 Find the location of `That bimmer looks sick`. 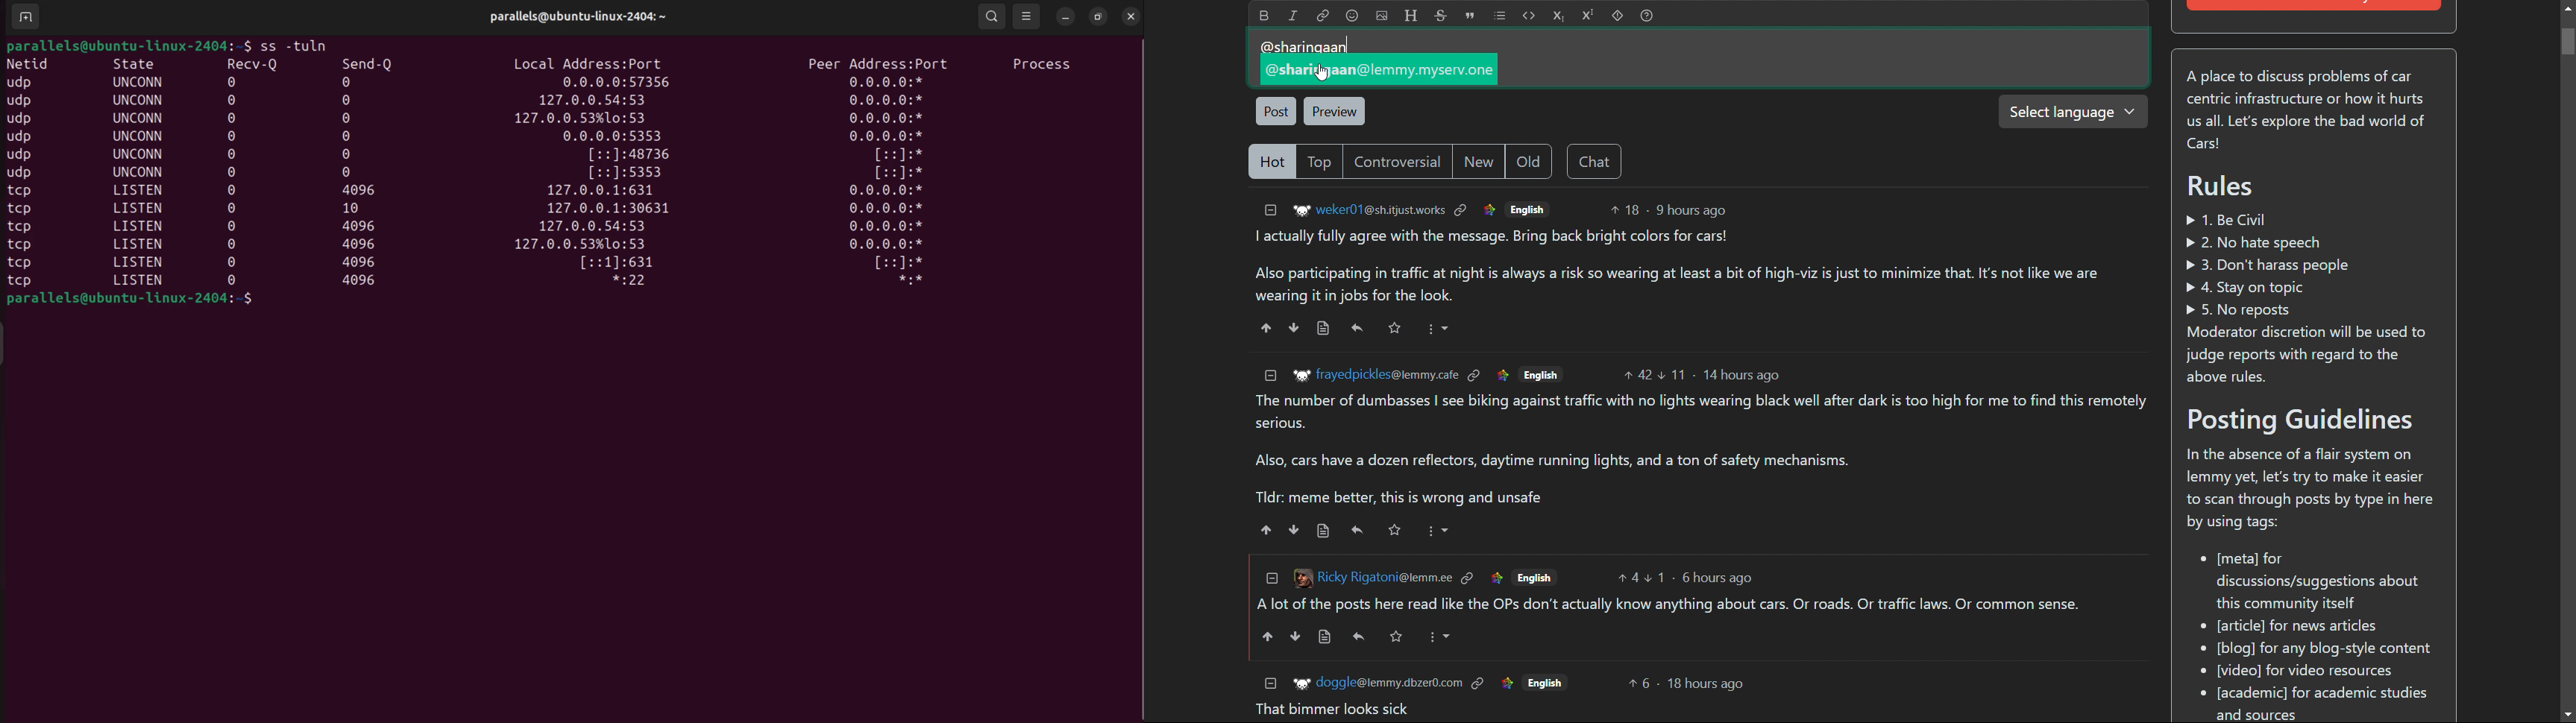

That bimmer looks sick is located at coordinates (1332, 710).